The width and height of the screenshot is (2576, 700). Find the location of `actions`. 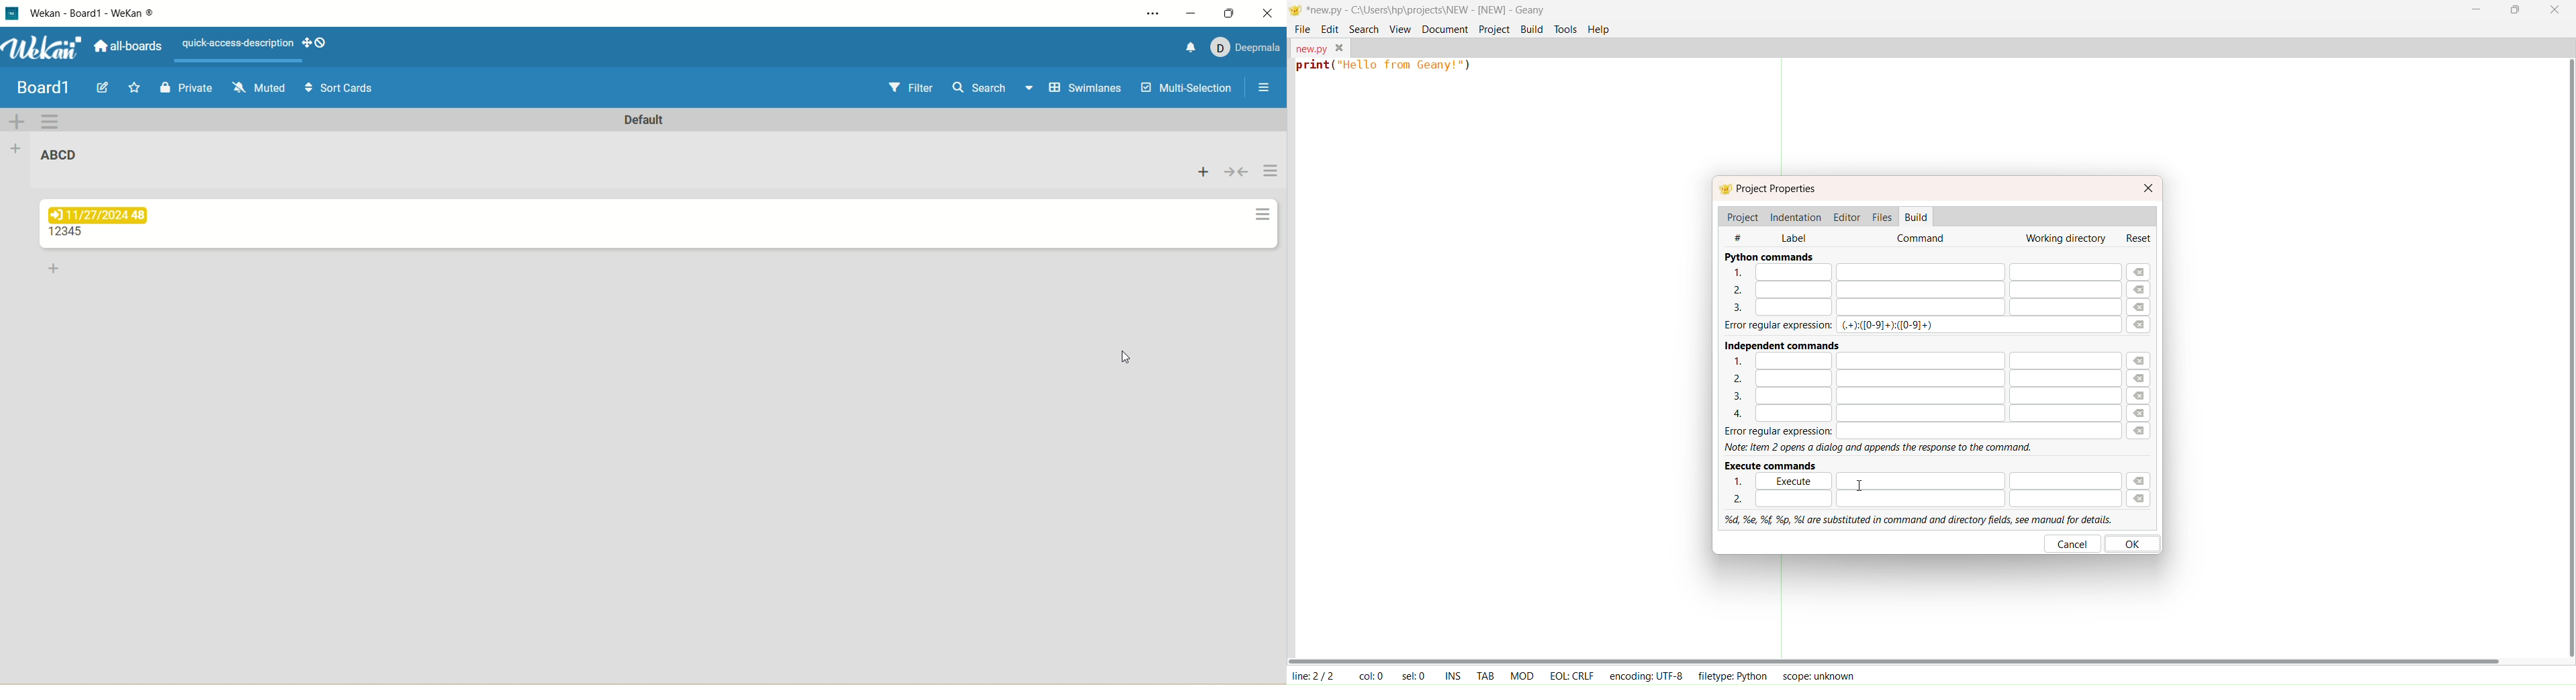

actions is located at coordinates (1268, 194).